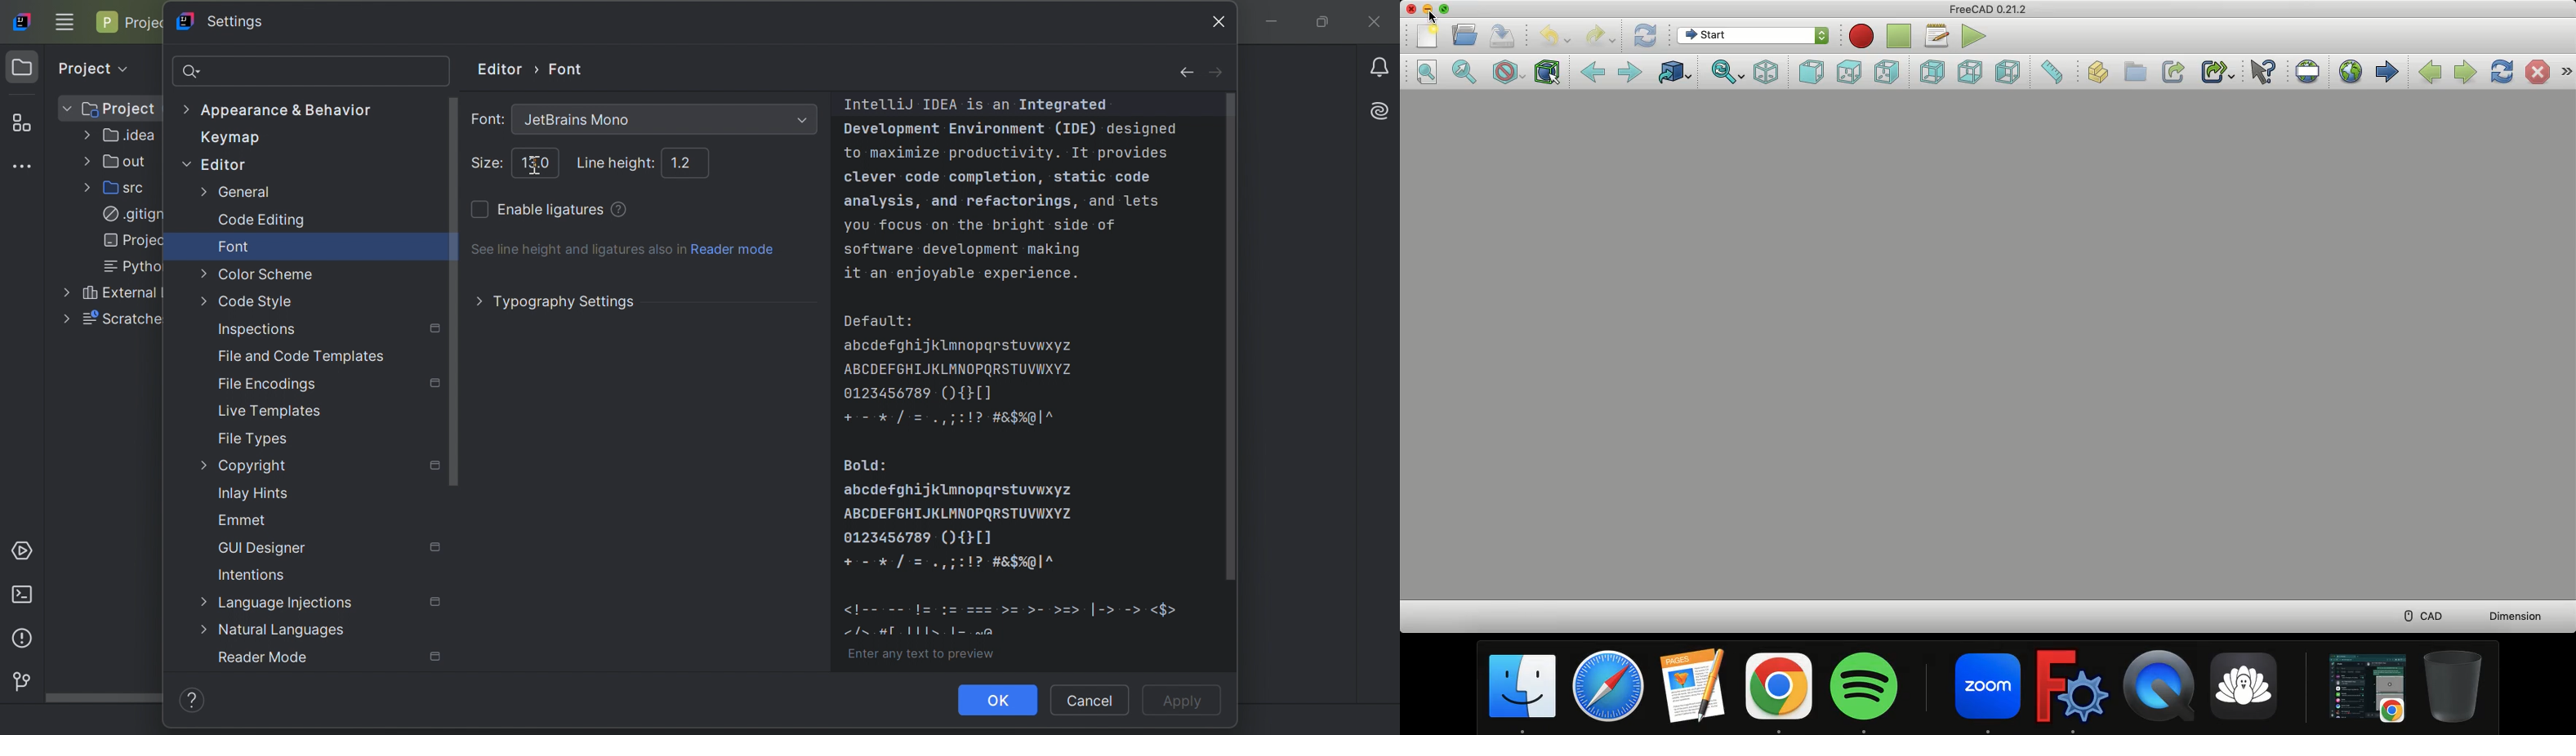 The image size is (2576, 756). I want to click on Safari, so click(1611, 688).